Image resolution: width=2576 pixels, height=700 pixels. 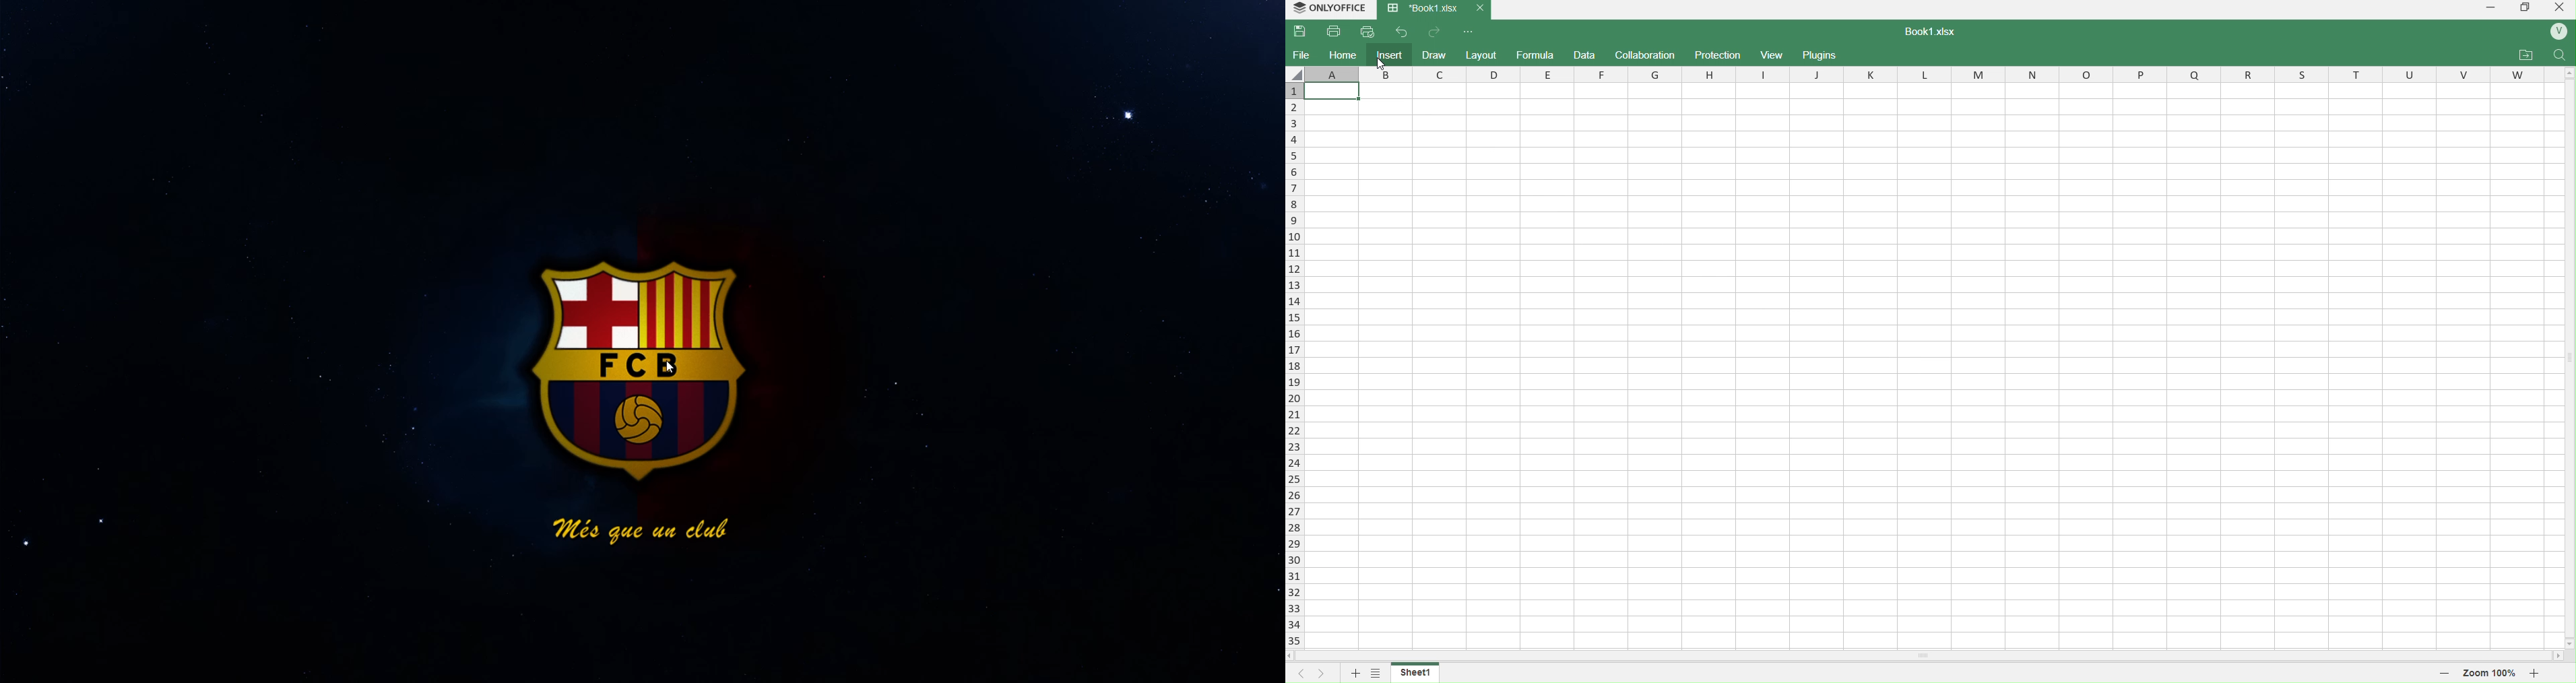 What do you see at coordinates (1293, 656) in the screenshot?
I see `move left` at bounding box center [1293, 656].